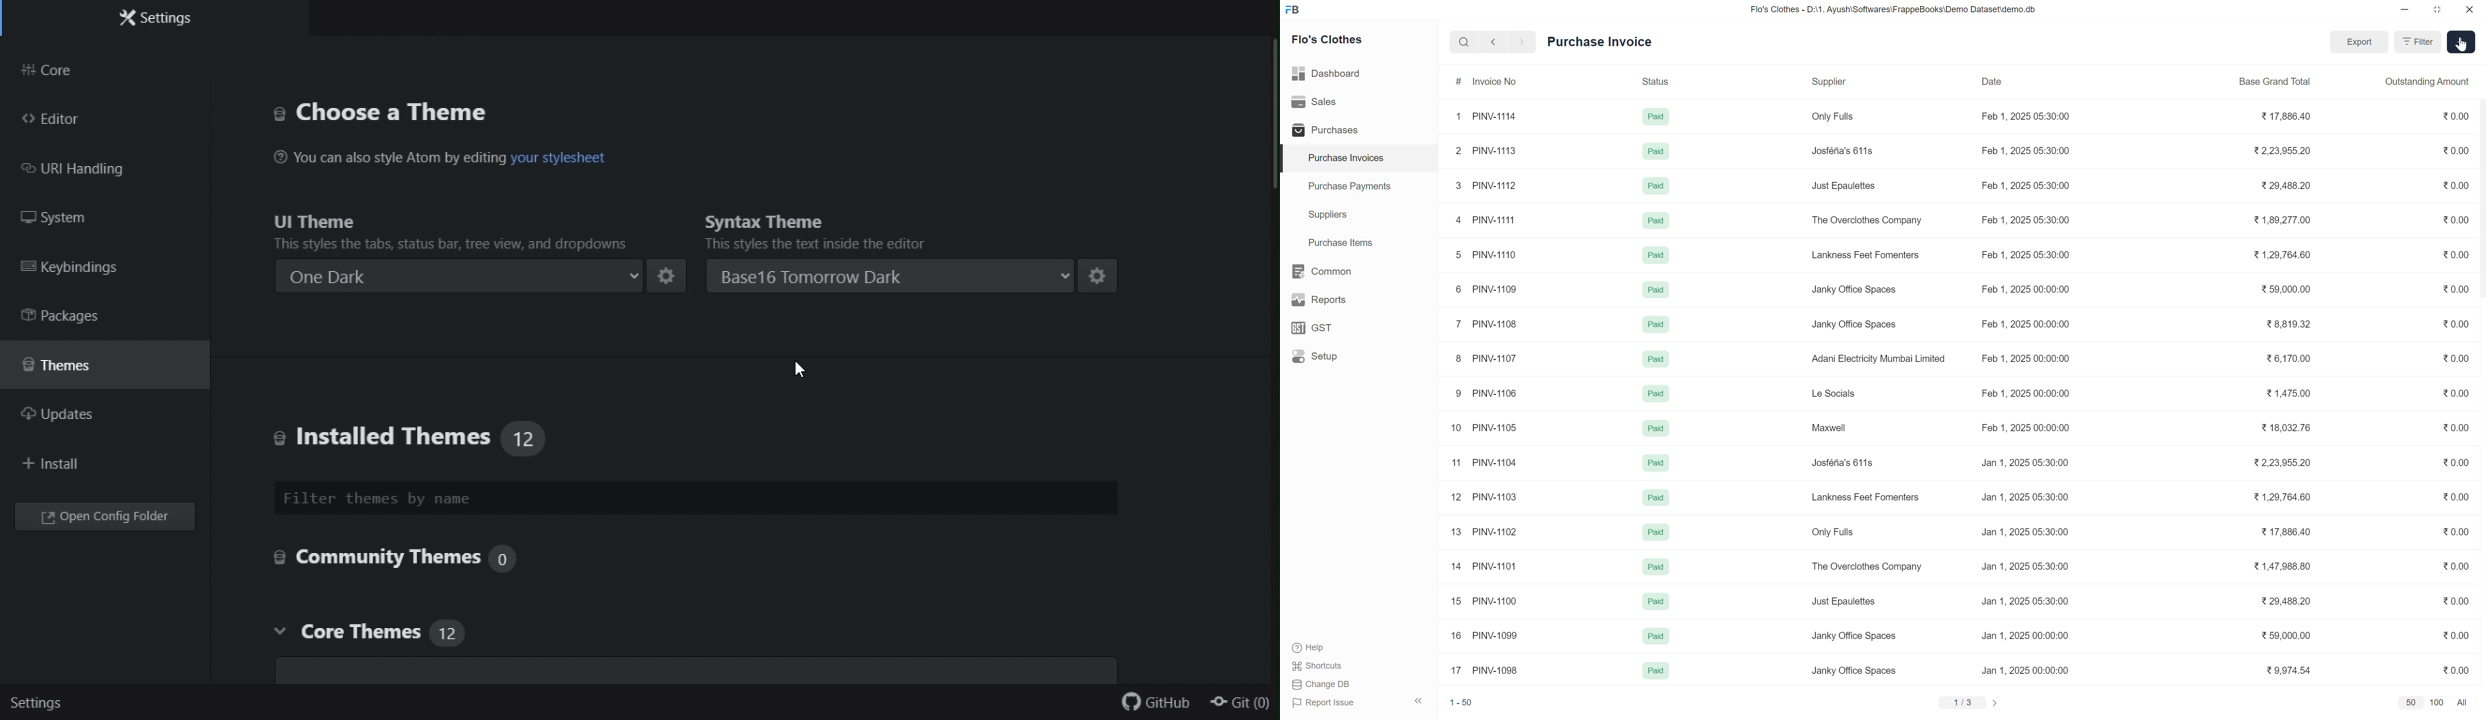  Describe the element at coordinates (2025, 671) in the screenshot. I see `Jan 1, 2025 00:00:00` at that location.